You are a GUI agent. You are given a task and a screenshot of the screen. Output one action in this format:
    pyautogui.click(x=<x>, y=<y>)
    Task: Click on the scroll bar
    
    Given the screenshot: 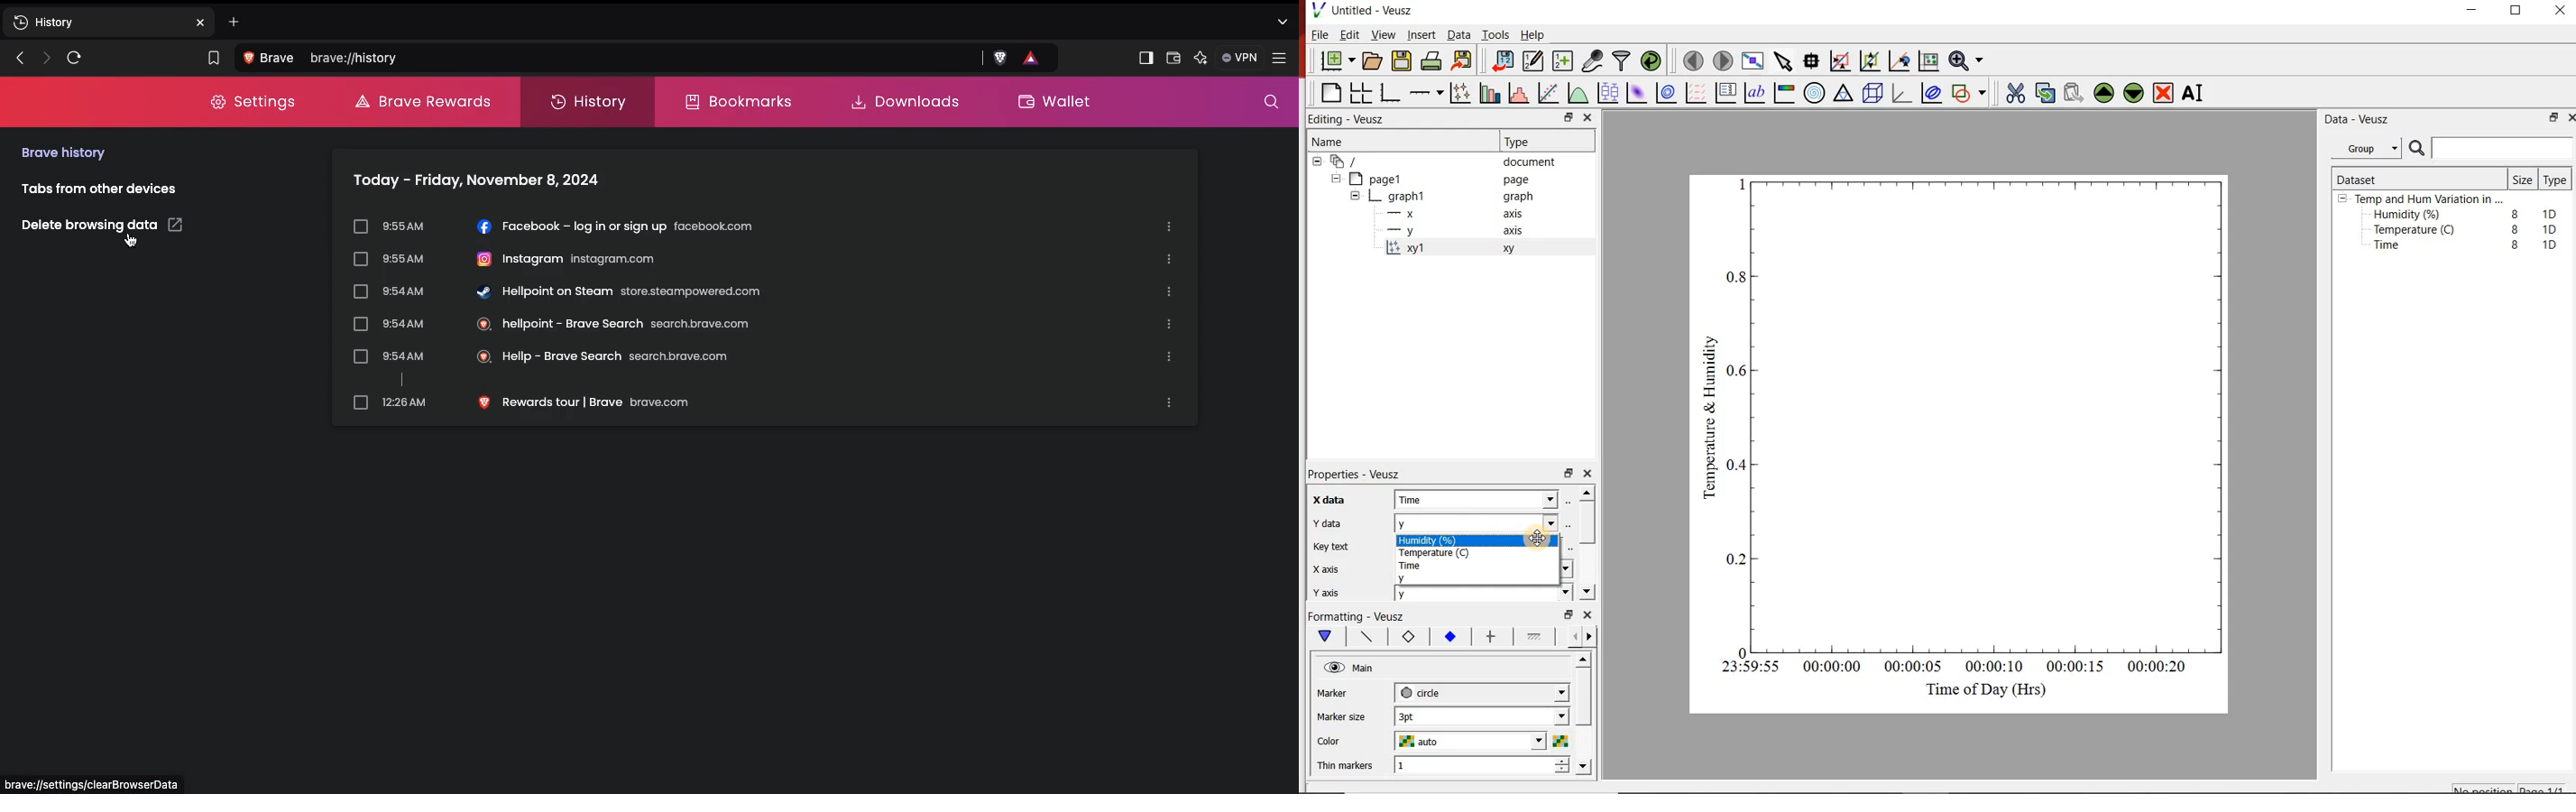 What is the action you would take?
    pyautogui.click(x=1585, y=712)
    